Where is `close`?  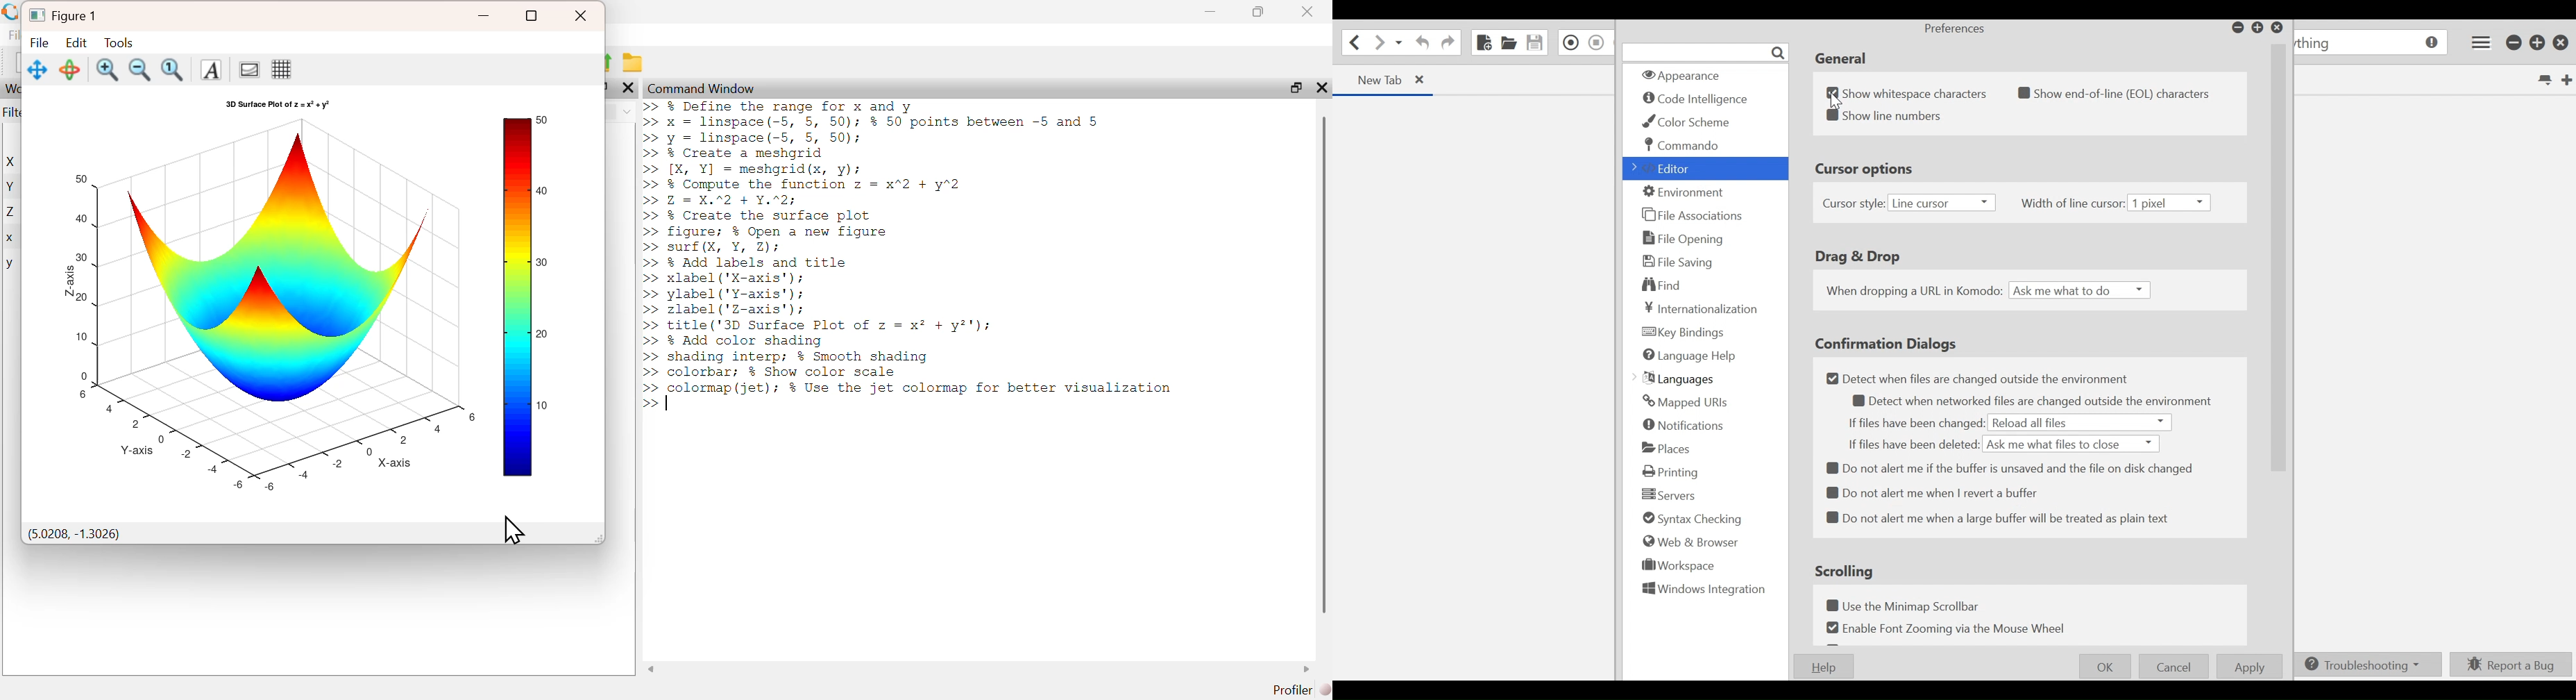 close is located at coordinates (582, 16).